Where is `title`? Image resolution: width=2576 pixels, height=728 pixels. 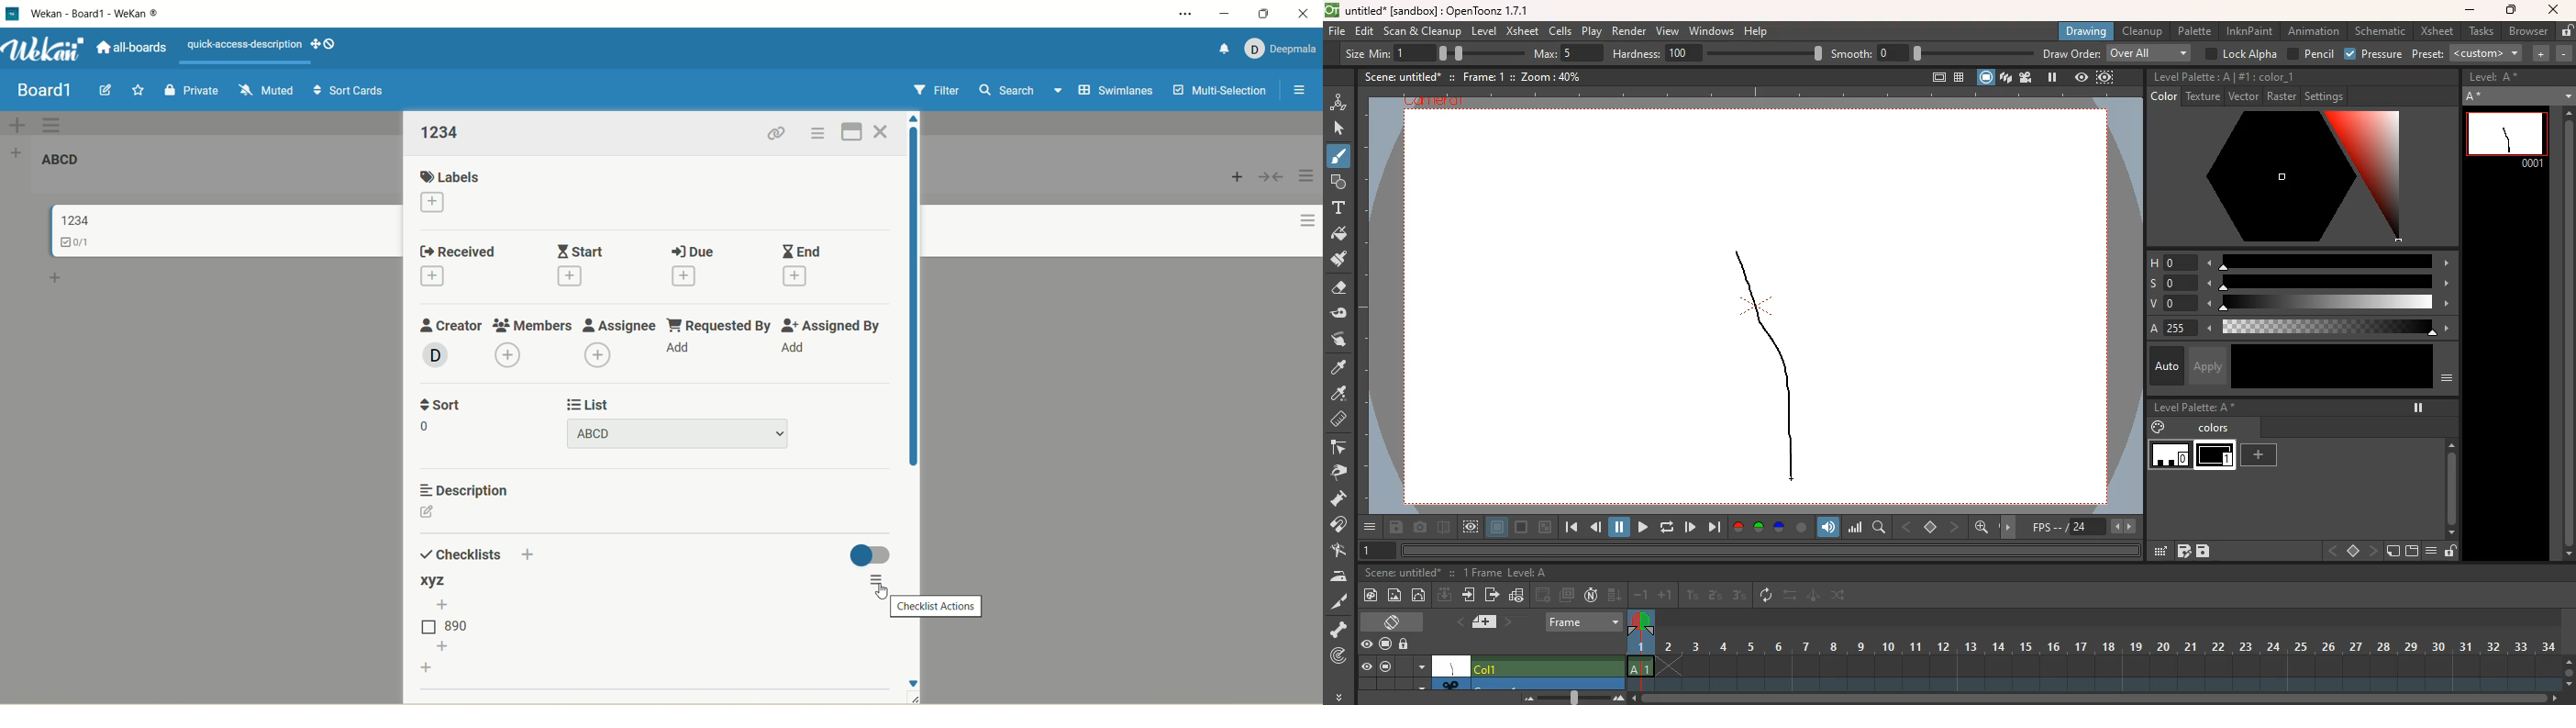 title is located at coordinates (61, 160).